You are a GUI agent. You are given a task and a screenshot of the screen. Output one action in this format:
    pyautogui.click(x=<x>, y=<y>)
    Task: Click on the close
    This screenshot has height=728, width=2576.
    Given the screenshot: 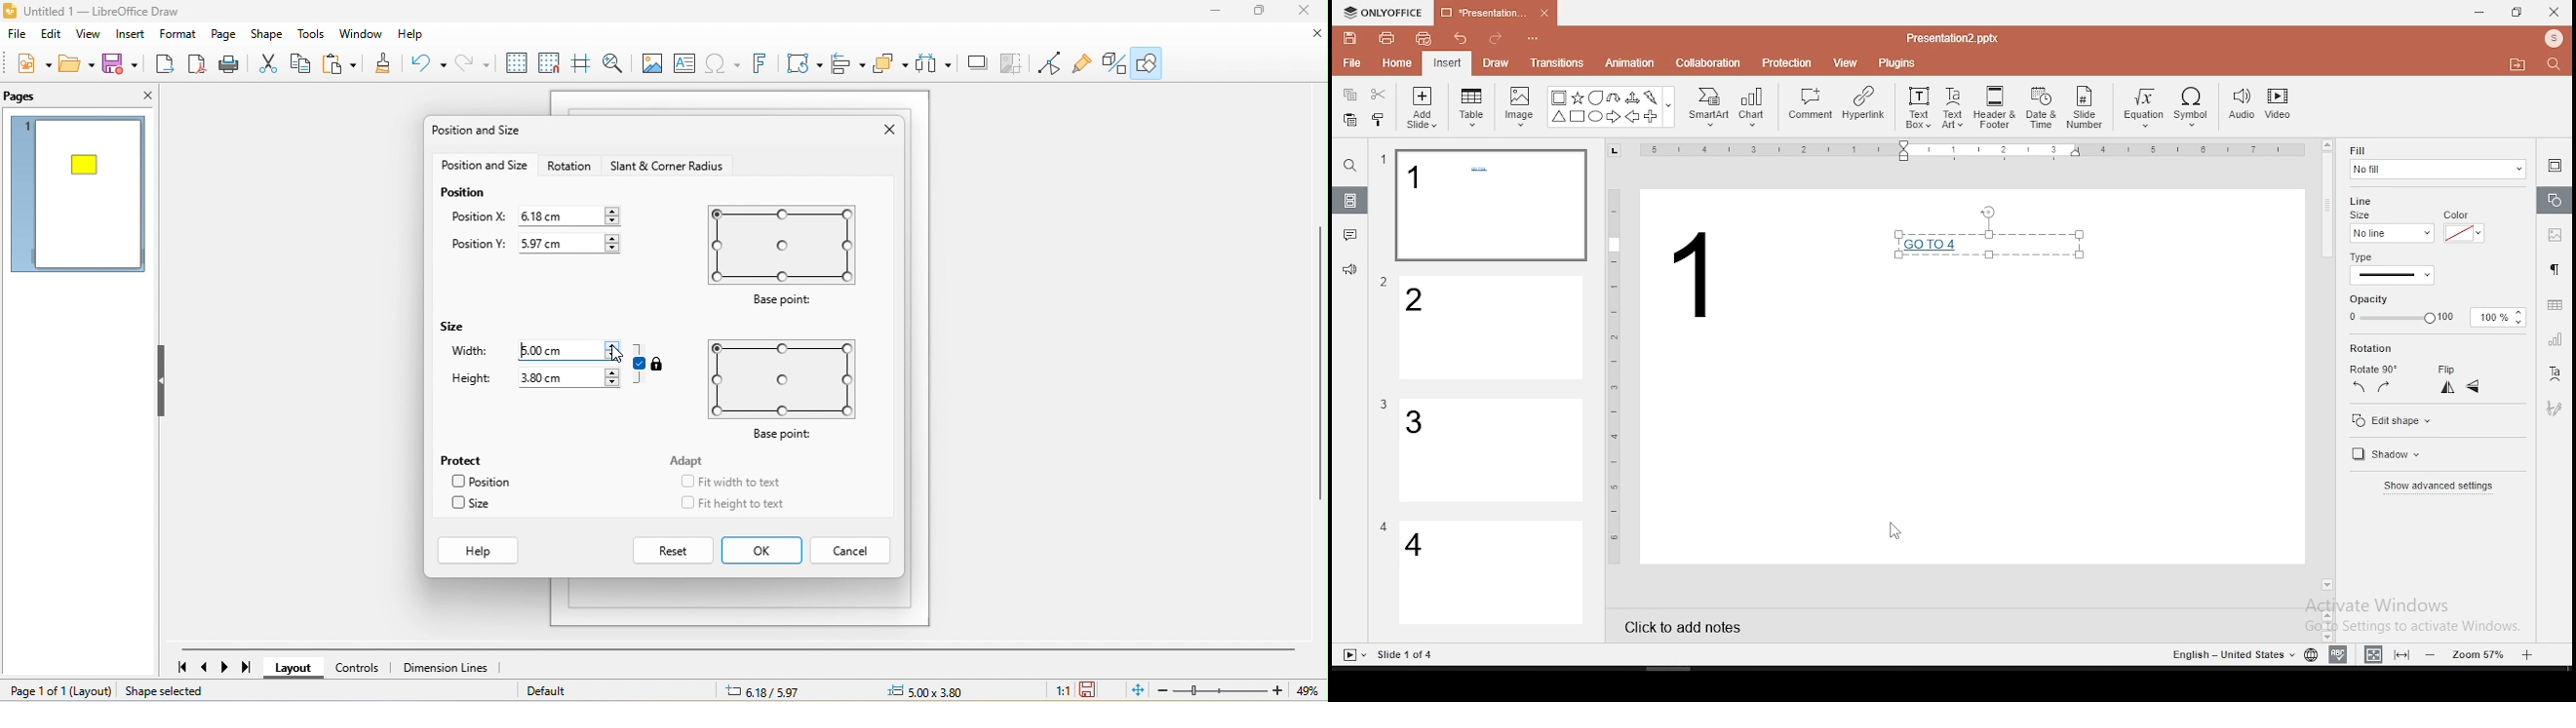 What is the action you would take?
    pyautogui.click(x=1307, y=14)
    